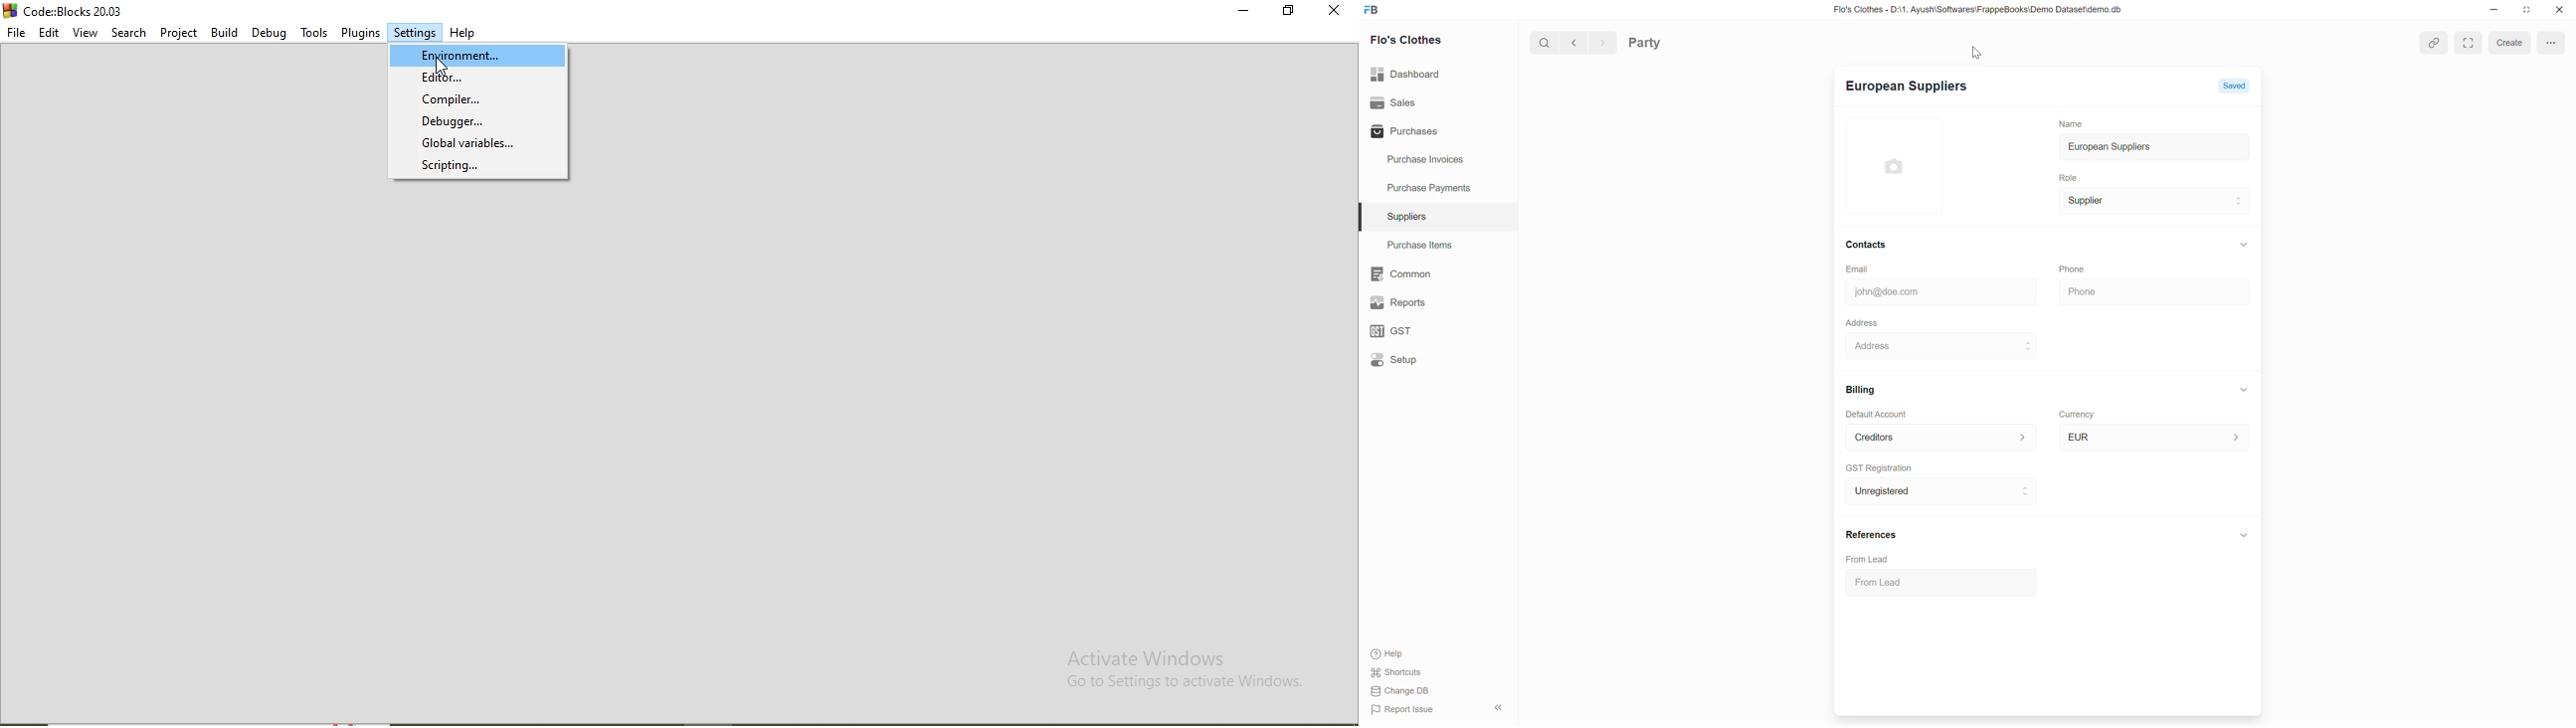  Describe the element at coordinates (1540, 41) in the screenshot. I see `search` at that location.